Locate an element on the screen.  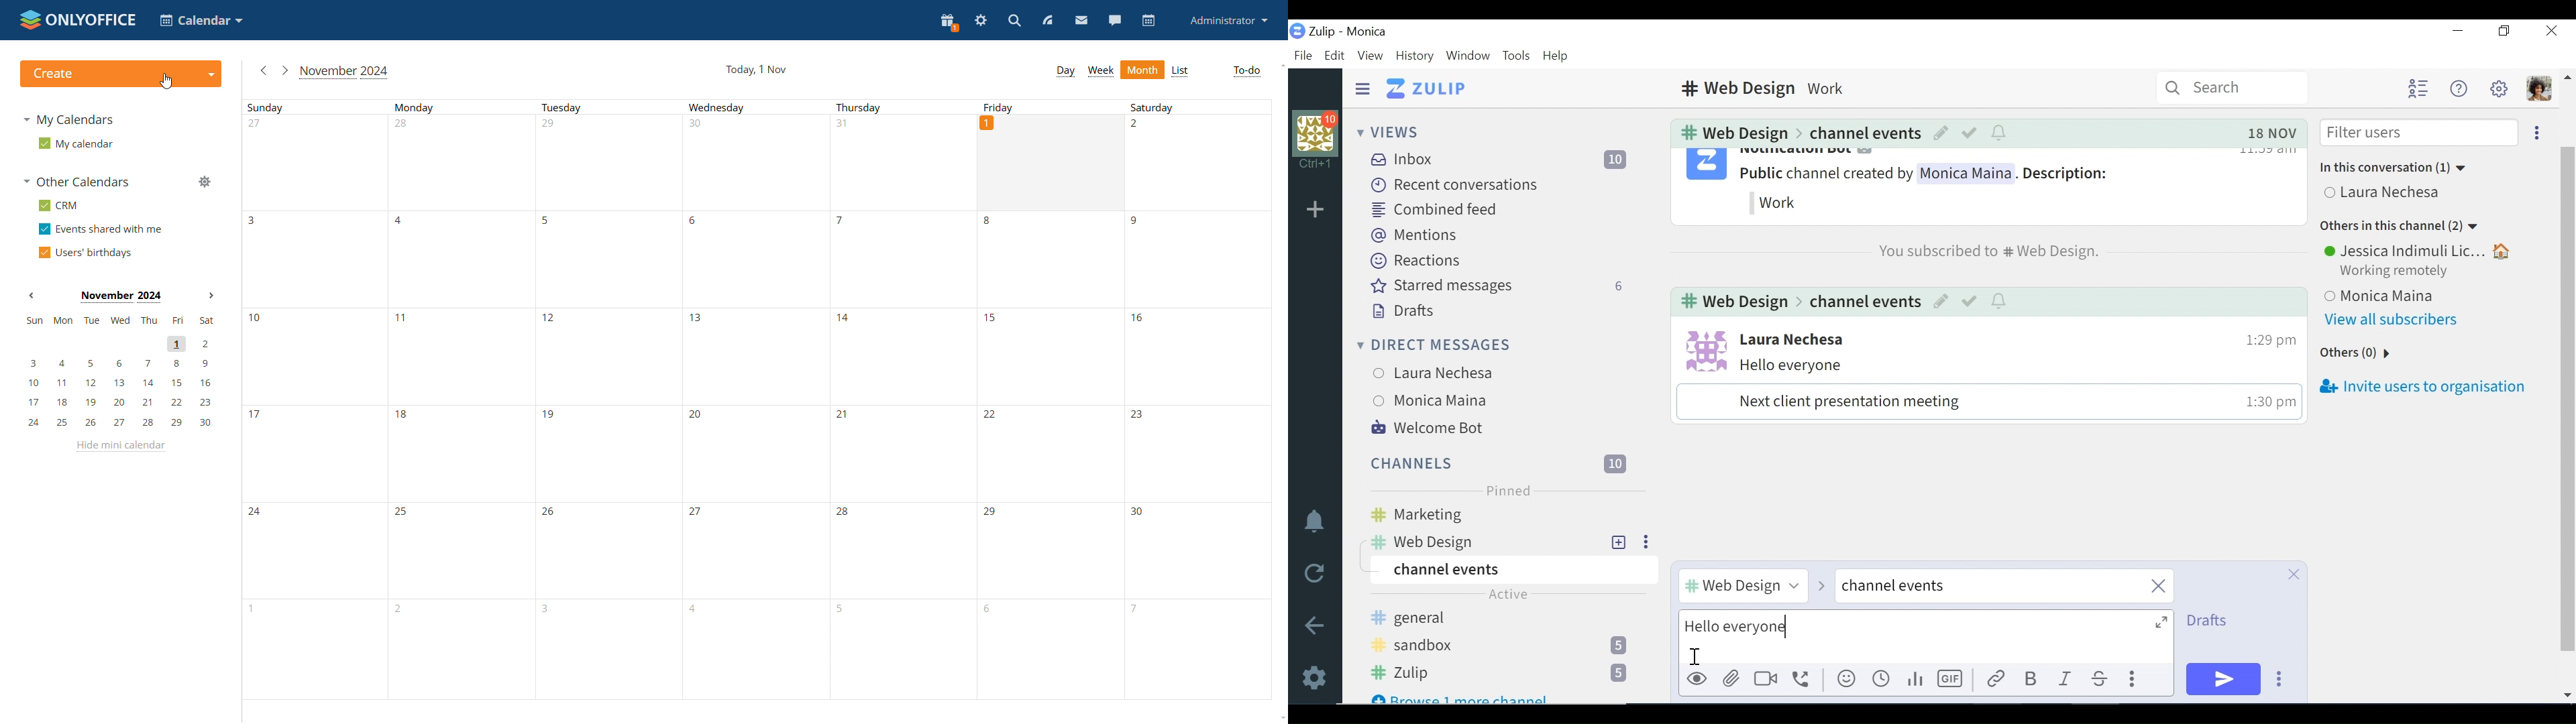
Month on display is located at coordinates (121, 297).